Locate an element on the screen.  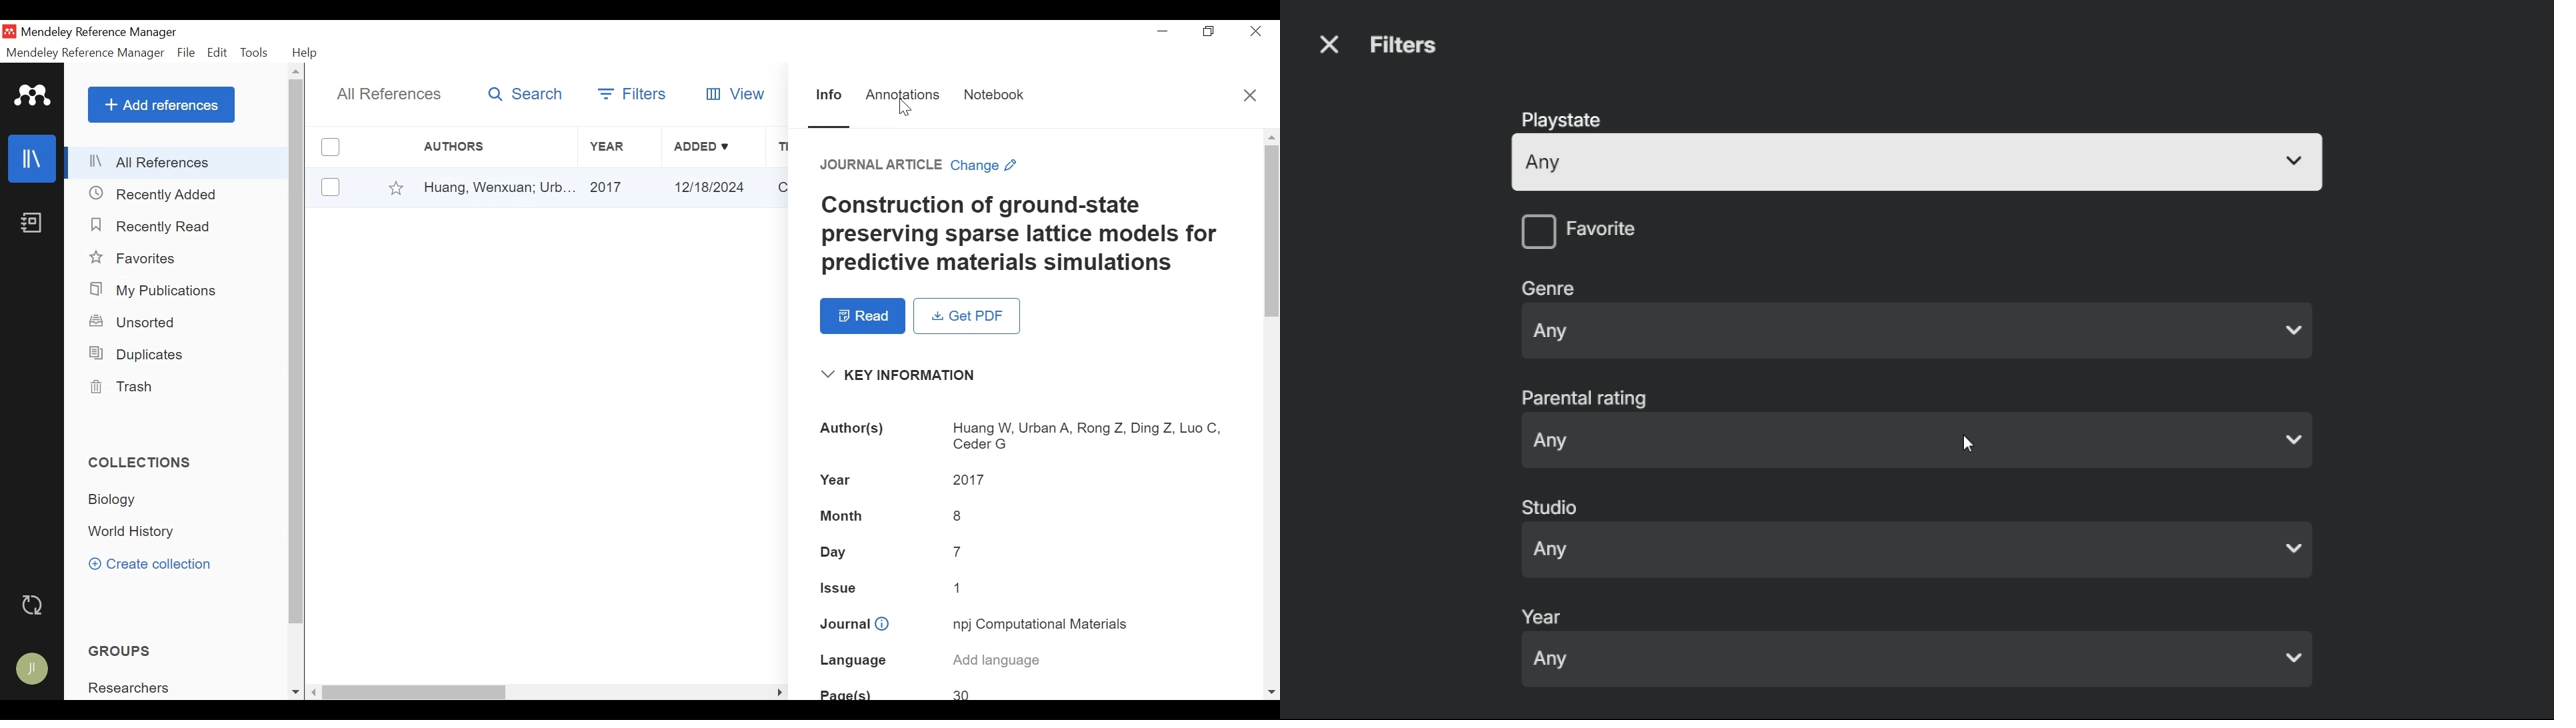
Avatar is located at coordinates (35, 669).